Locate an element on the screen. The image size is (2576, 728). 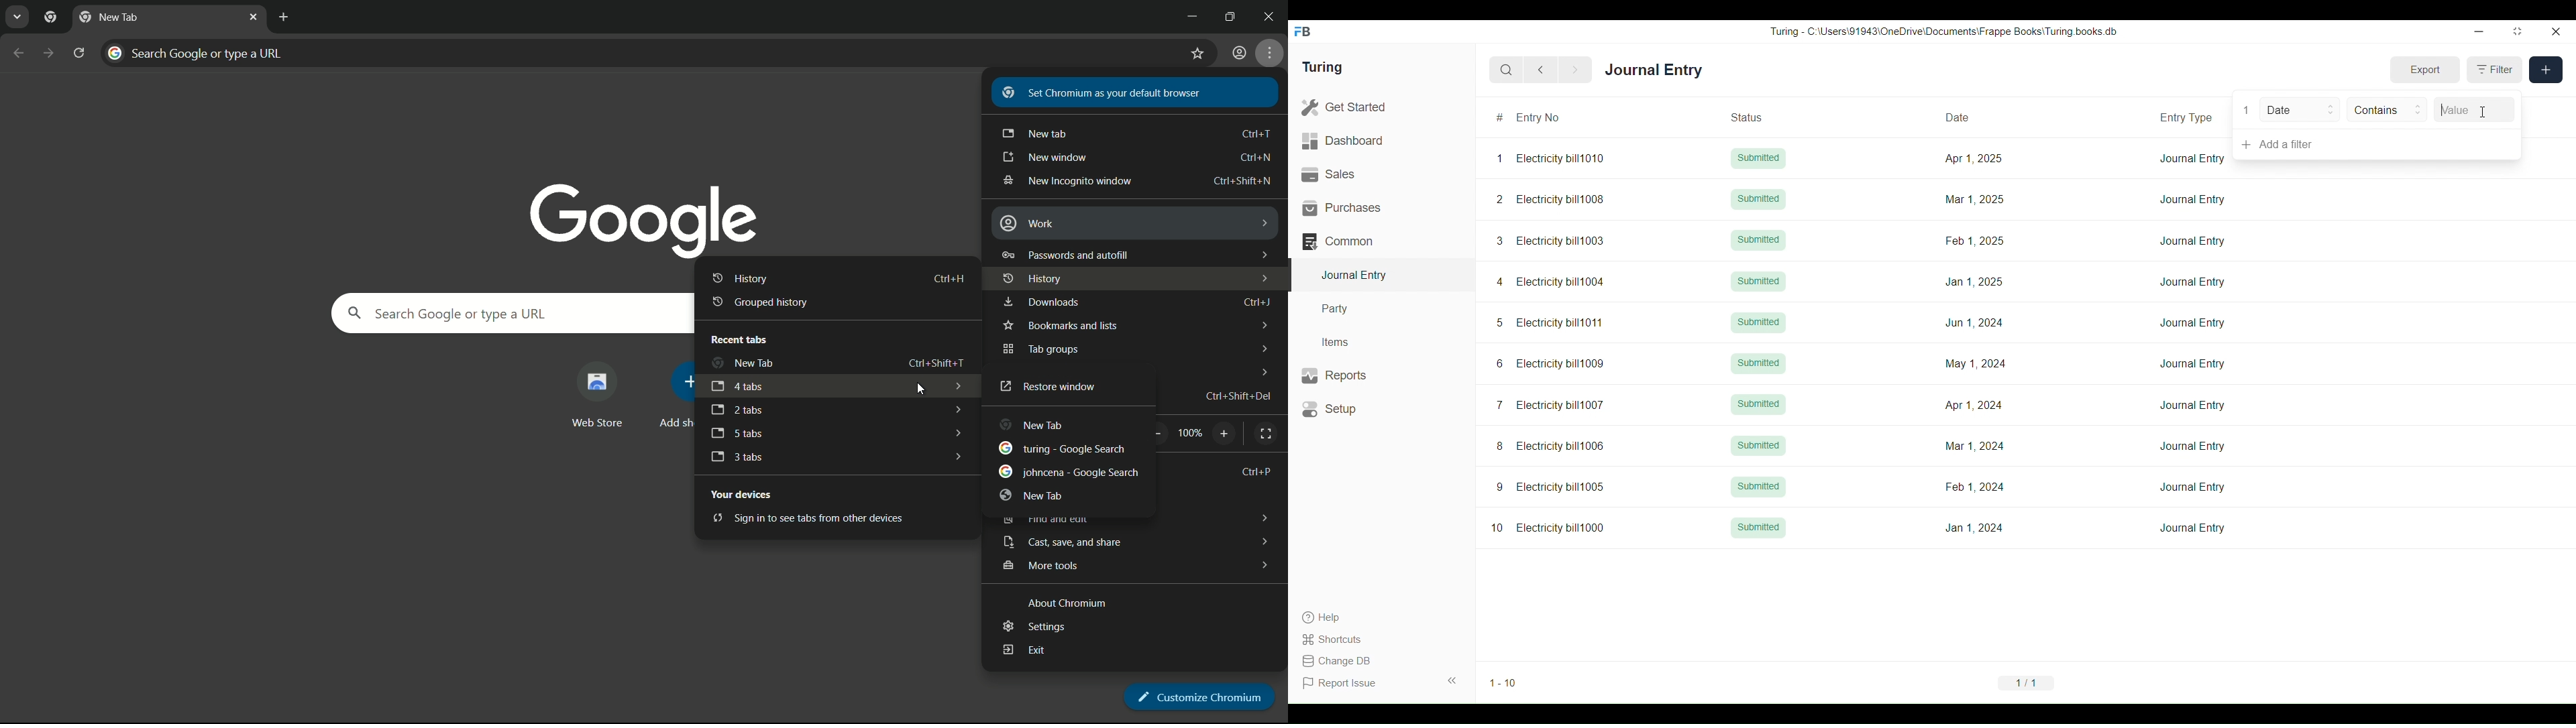
Party is located at coordinates (1381, 309).